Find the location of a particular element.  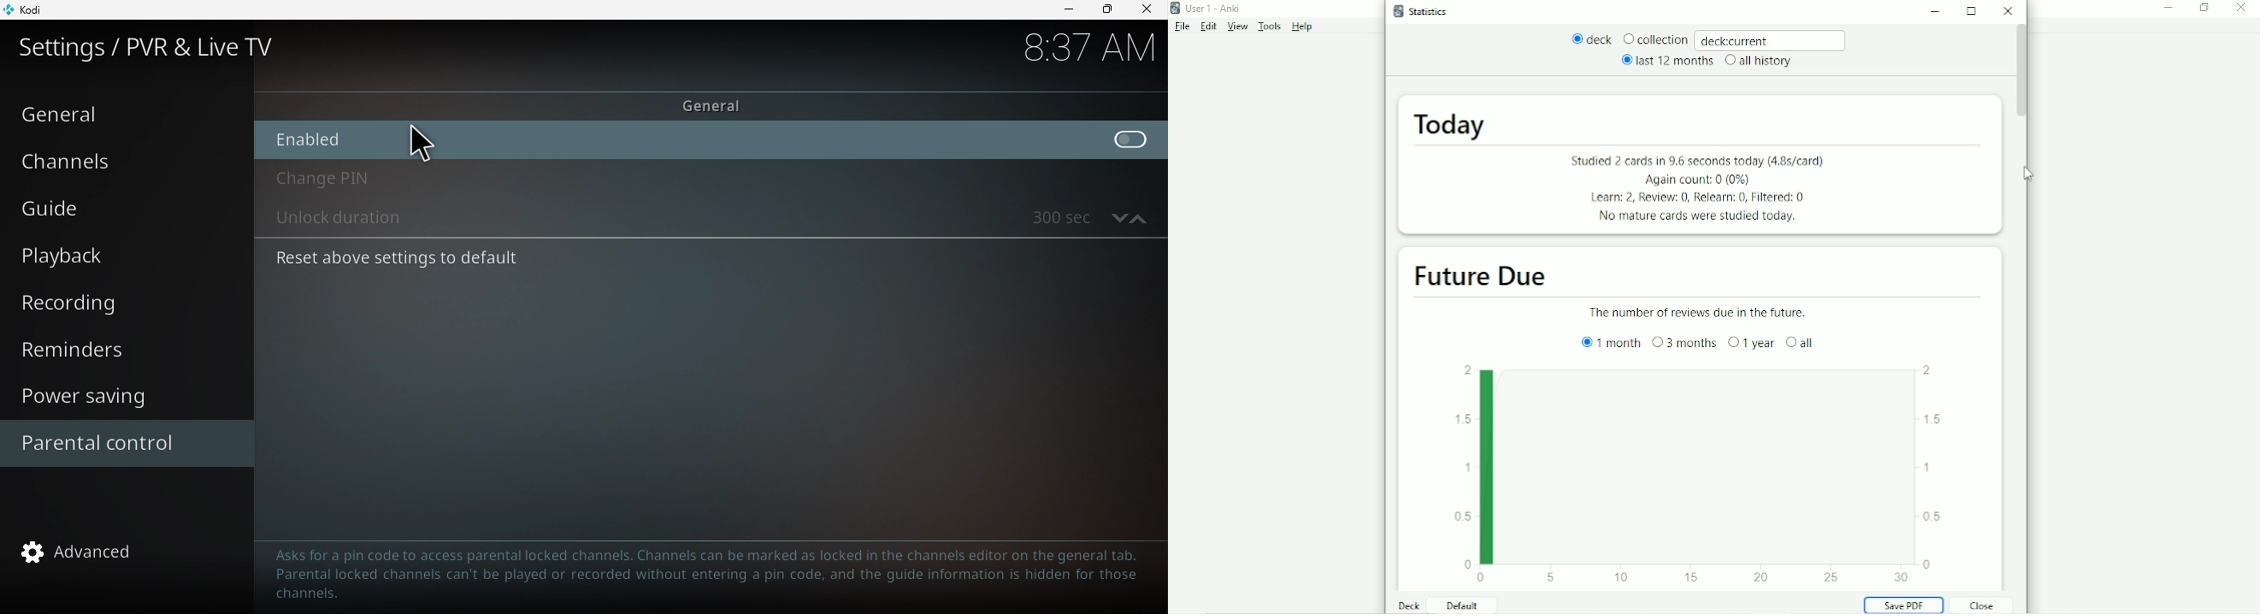

Vertical scrollbar is located at coordinates (2023, 71).